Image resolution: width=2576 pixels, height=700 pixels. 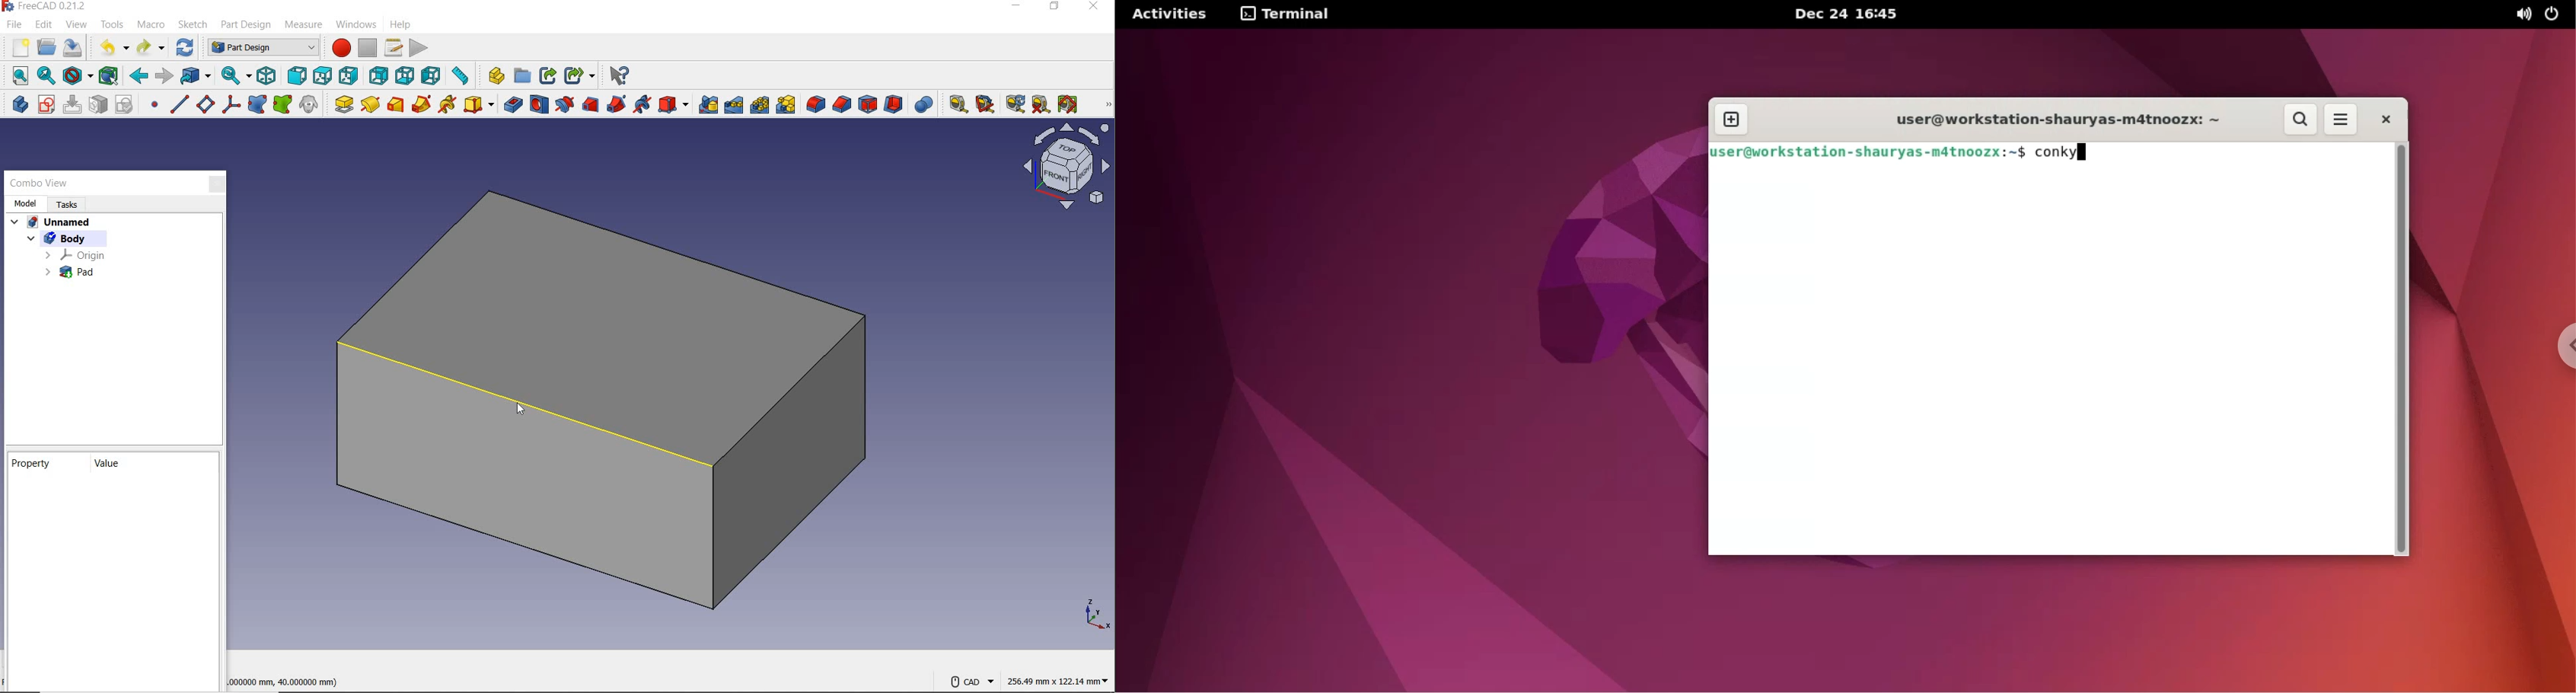 What do you see at coordinates (423, 105) in the screenshot?
I see `additive pipe` at bounding box center [423, 105].